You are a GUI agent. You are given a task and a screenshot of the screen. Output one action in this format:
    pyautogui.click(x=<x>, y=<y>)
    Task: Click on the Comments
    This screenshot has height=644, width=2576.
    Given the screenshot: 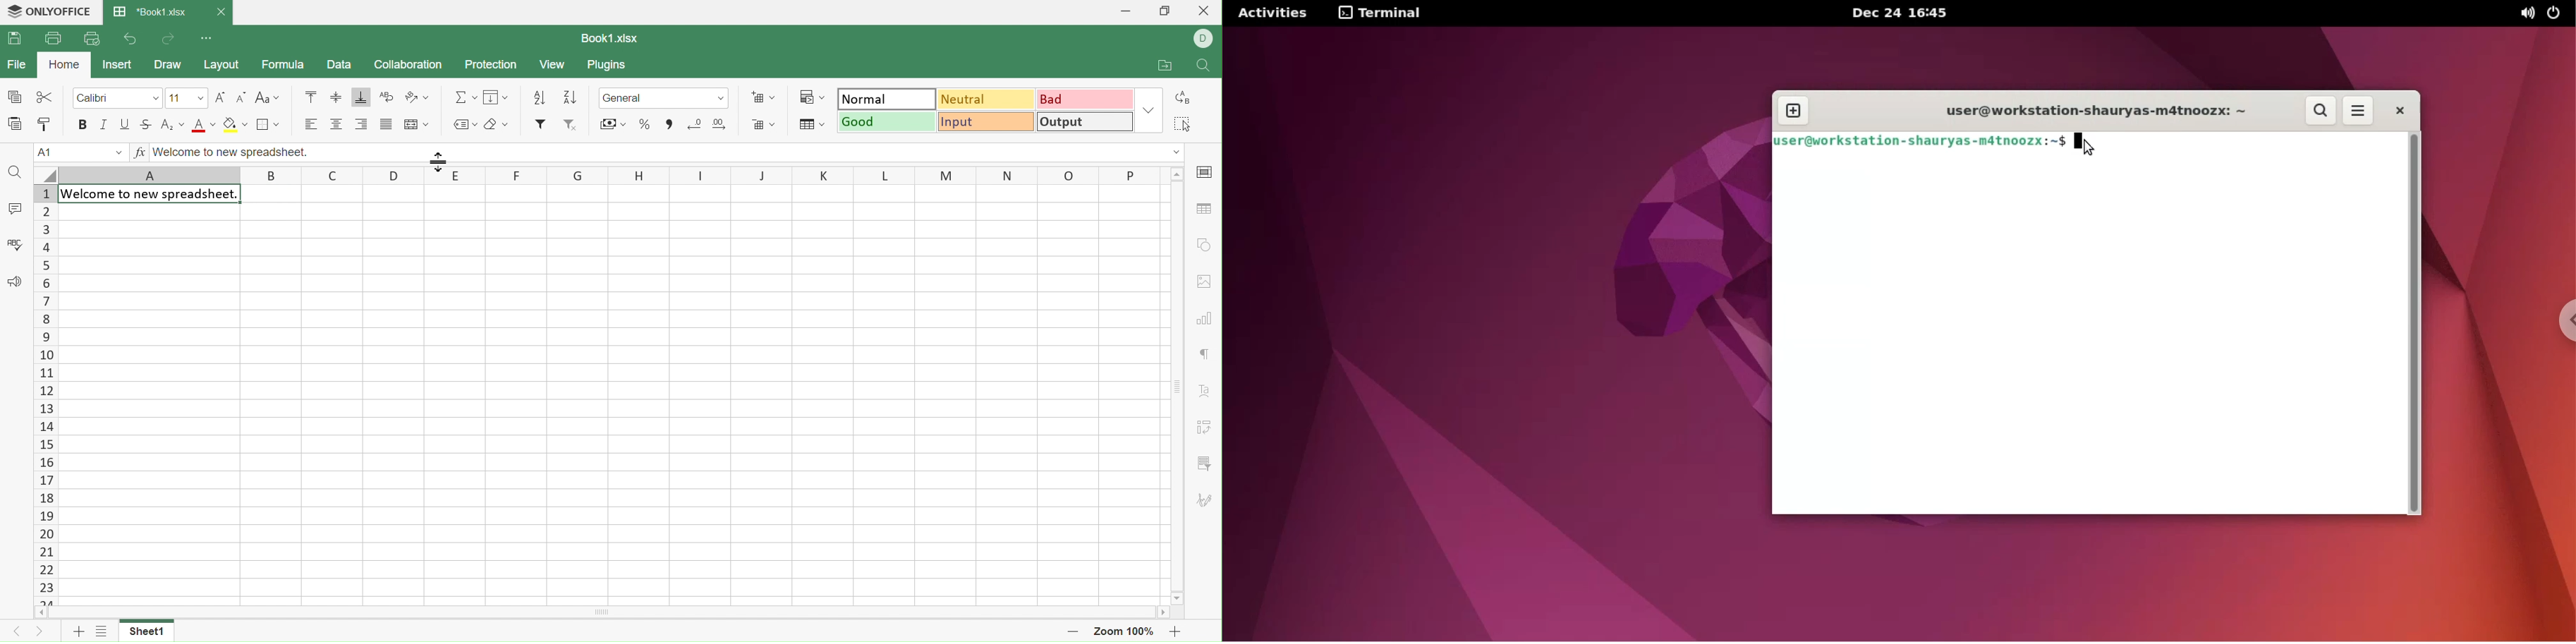 What is the action you would take?
    pyautogui.click(x=15, y=208)
    